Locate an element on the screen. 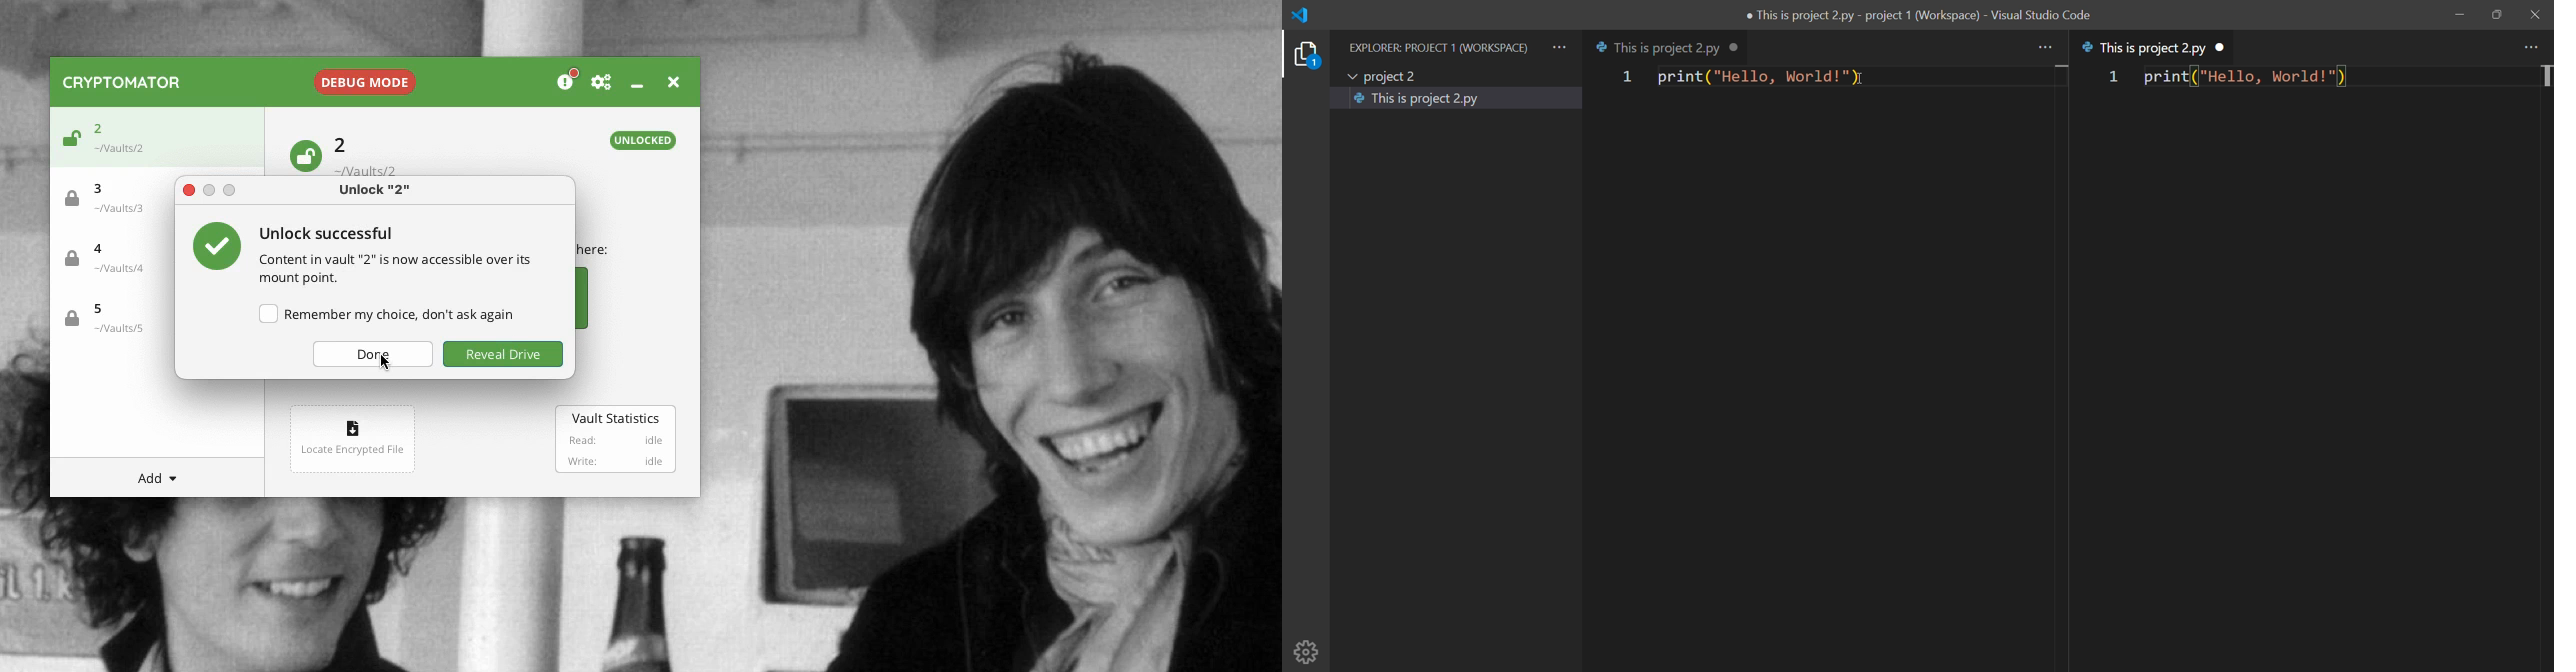  maximize is located at coordinates (2495, 15).